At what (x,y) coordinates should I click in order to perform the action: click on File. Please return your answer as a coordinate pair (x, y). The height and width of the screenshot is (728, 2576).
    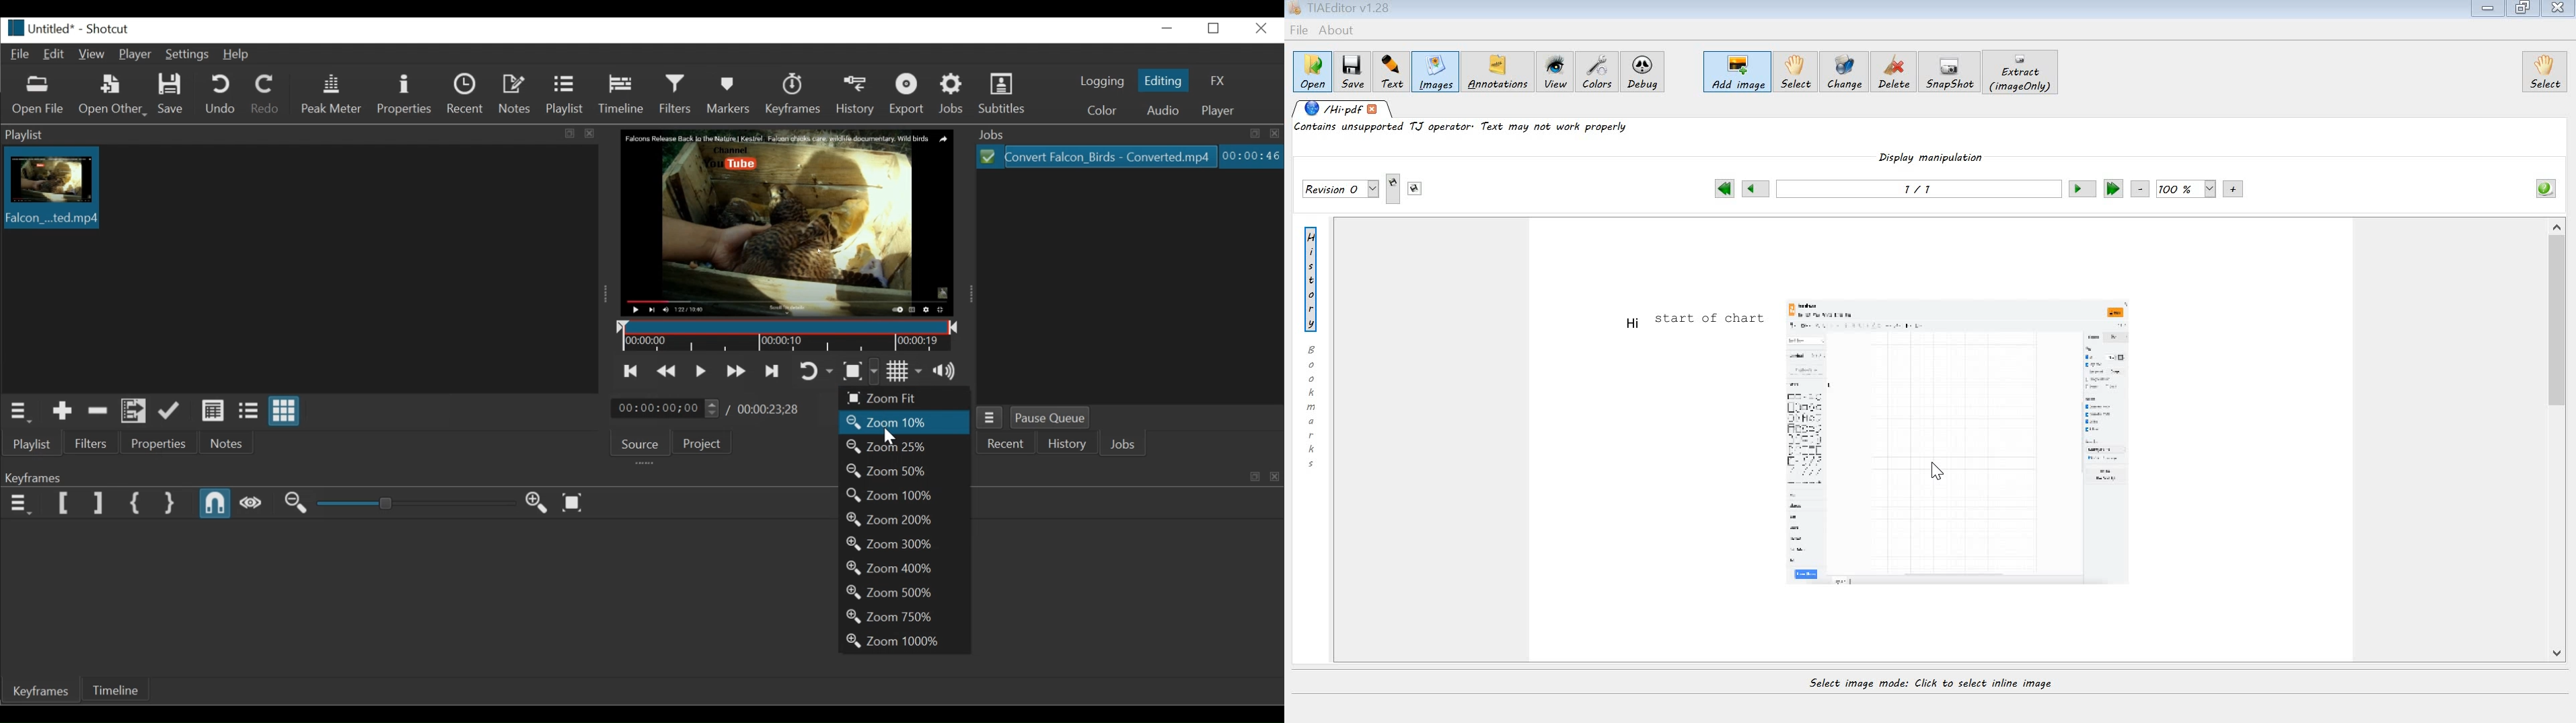
    Looking at the image, I should click on (19, 54).